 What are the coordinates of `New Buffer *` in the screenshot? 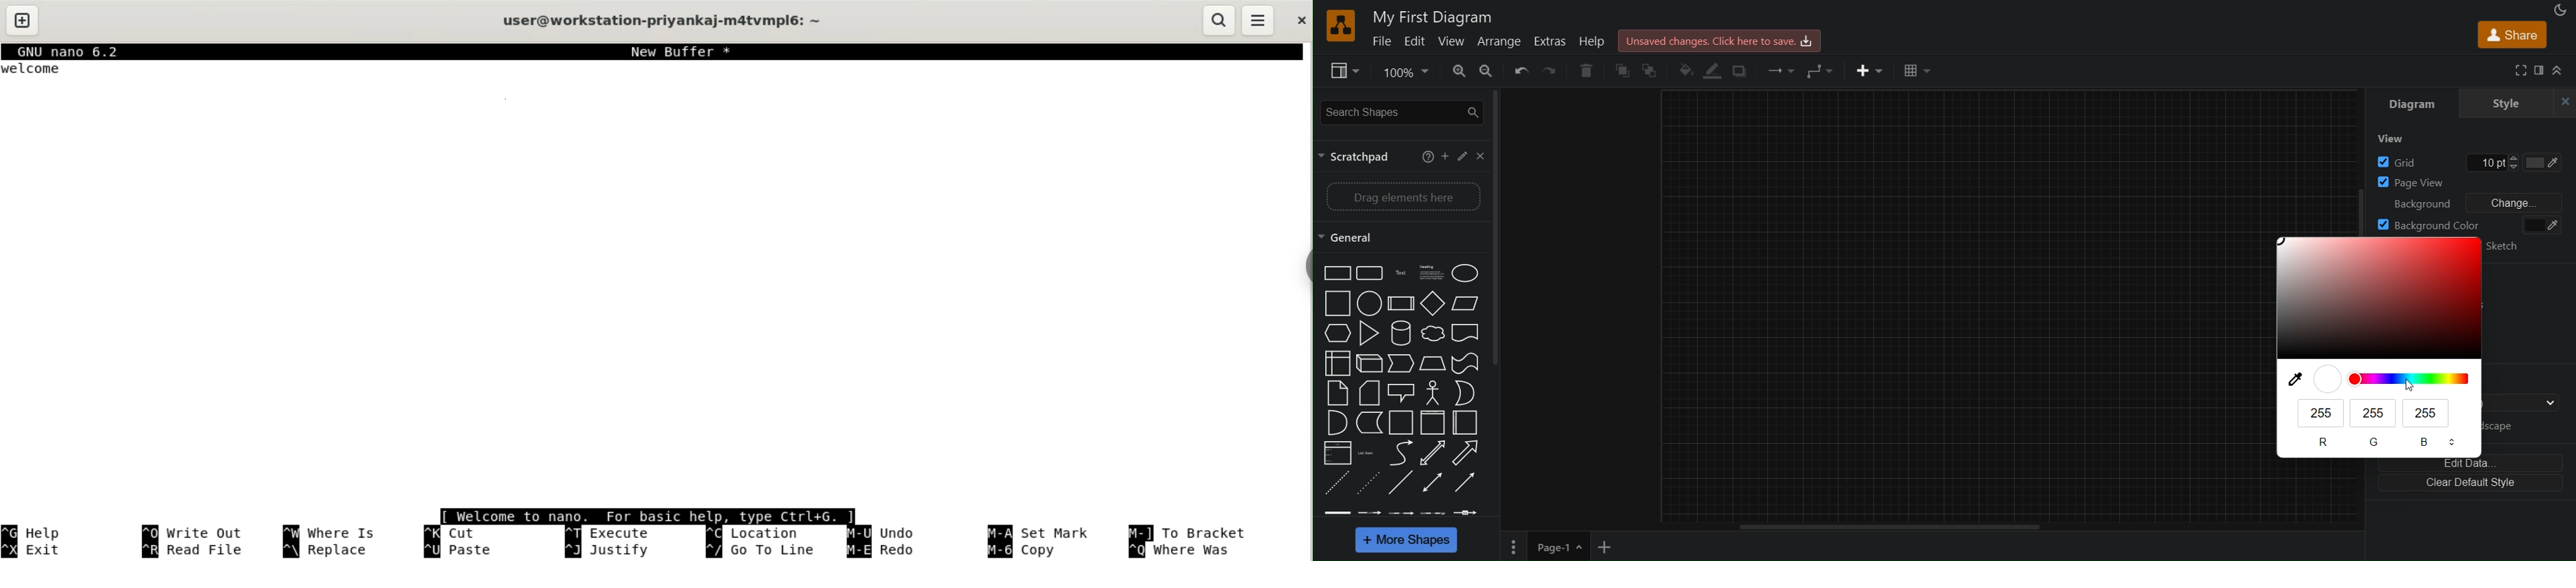 It's located at (680, 52).